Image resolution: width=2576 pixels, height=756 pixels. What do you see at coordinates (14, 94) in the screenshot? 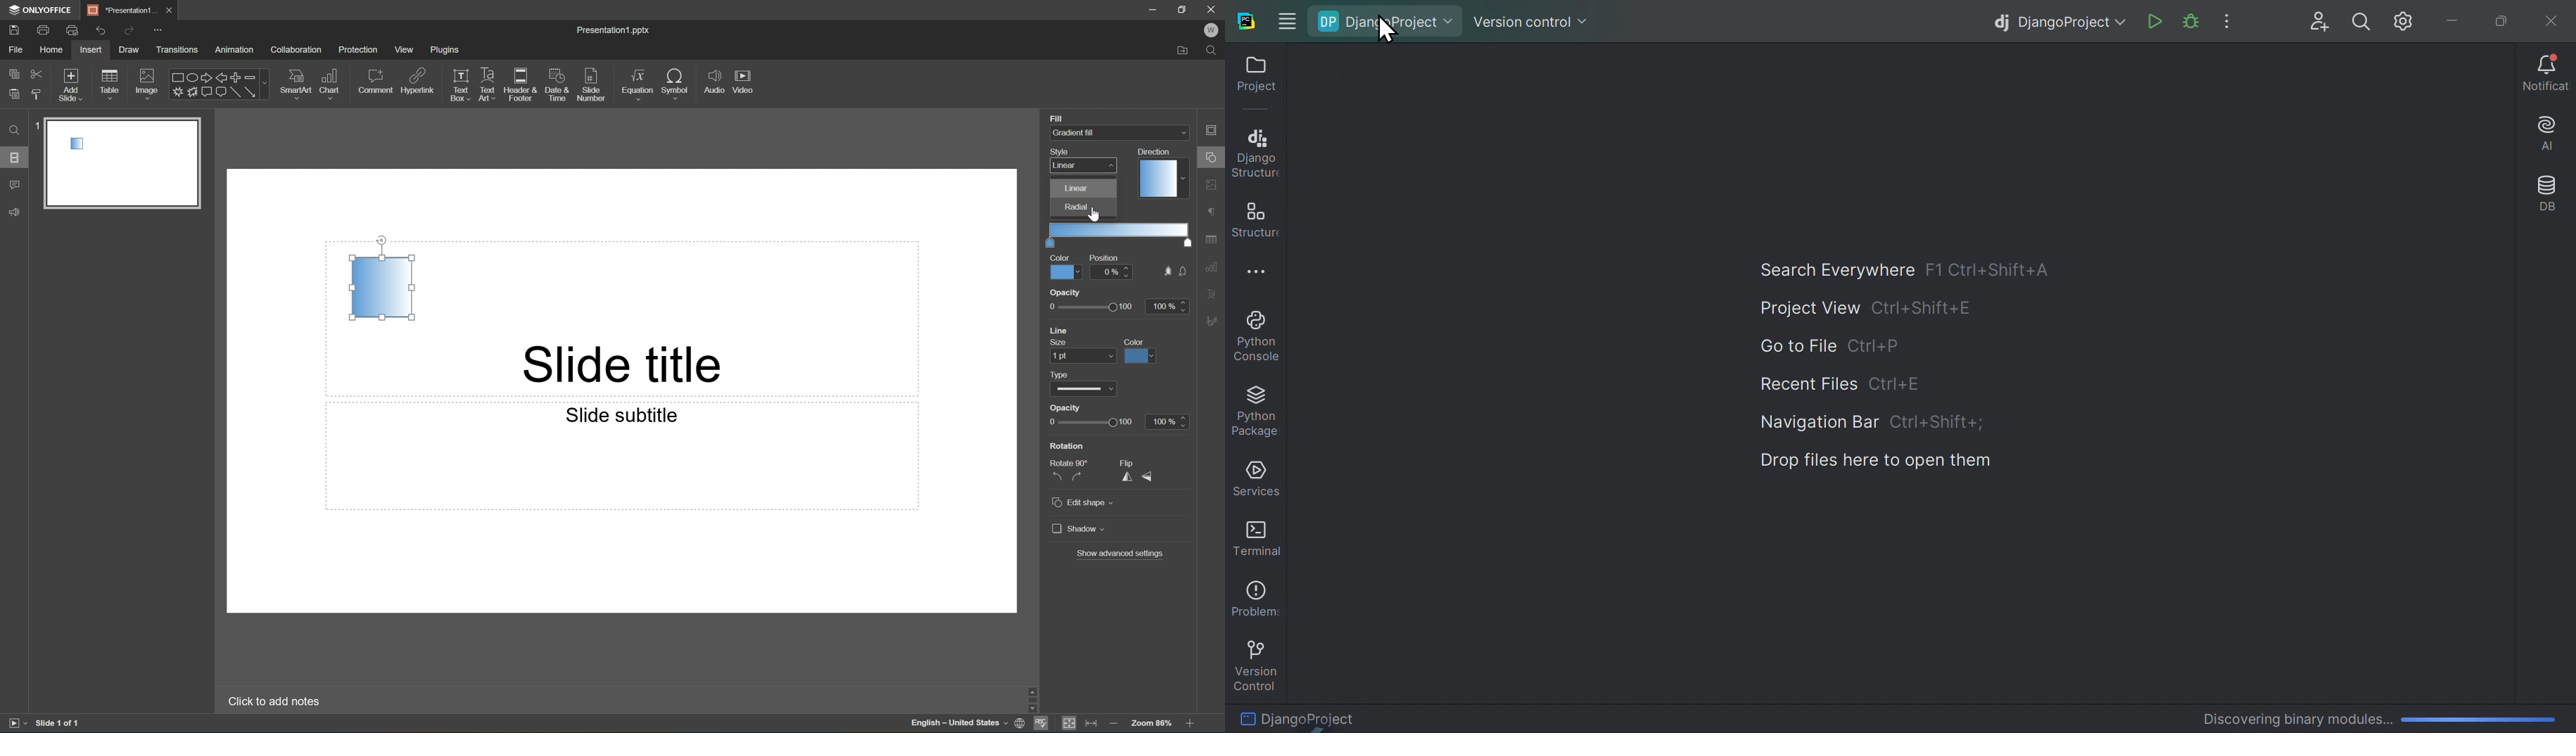
I see `Paste` at bounding box center [14, 94].